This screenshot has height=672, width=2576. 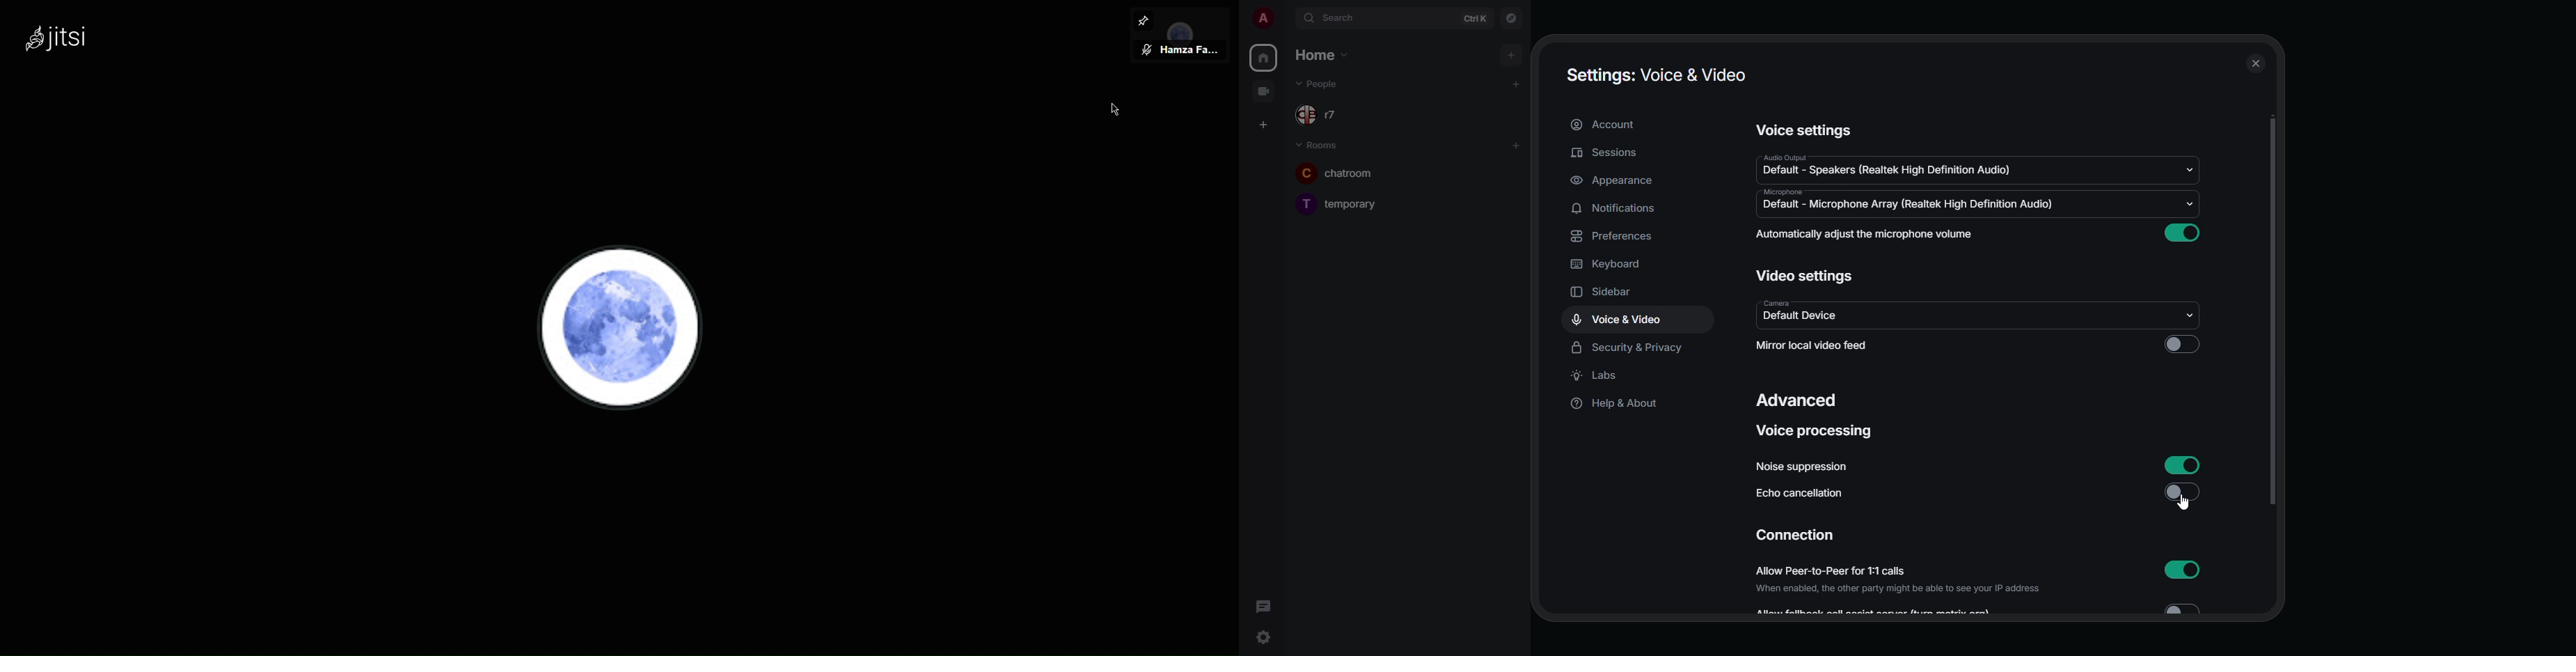 What do you see at coordinates (1888, 171) in the screenshot?
I see `default` at bounding box center [1888, 171].